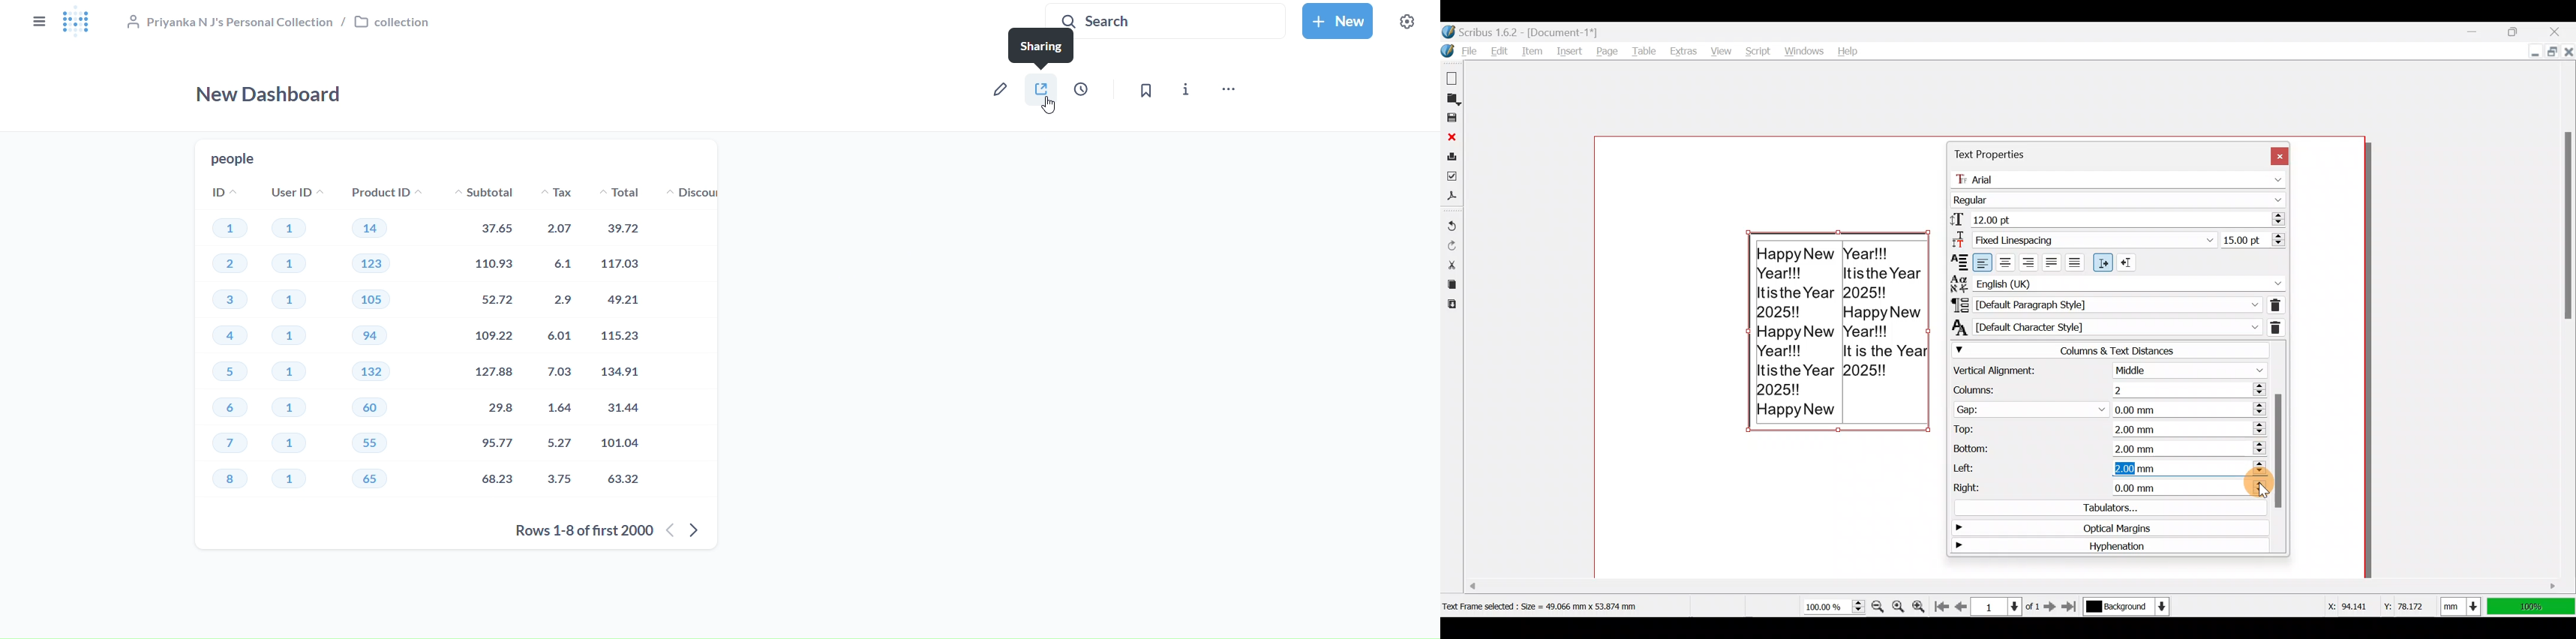 The image size is (2576, 644). Describe the element at coordinates (1720, 49) in the screenshot. I see `View` at that location.